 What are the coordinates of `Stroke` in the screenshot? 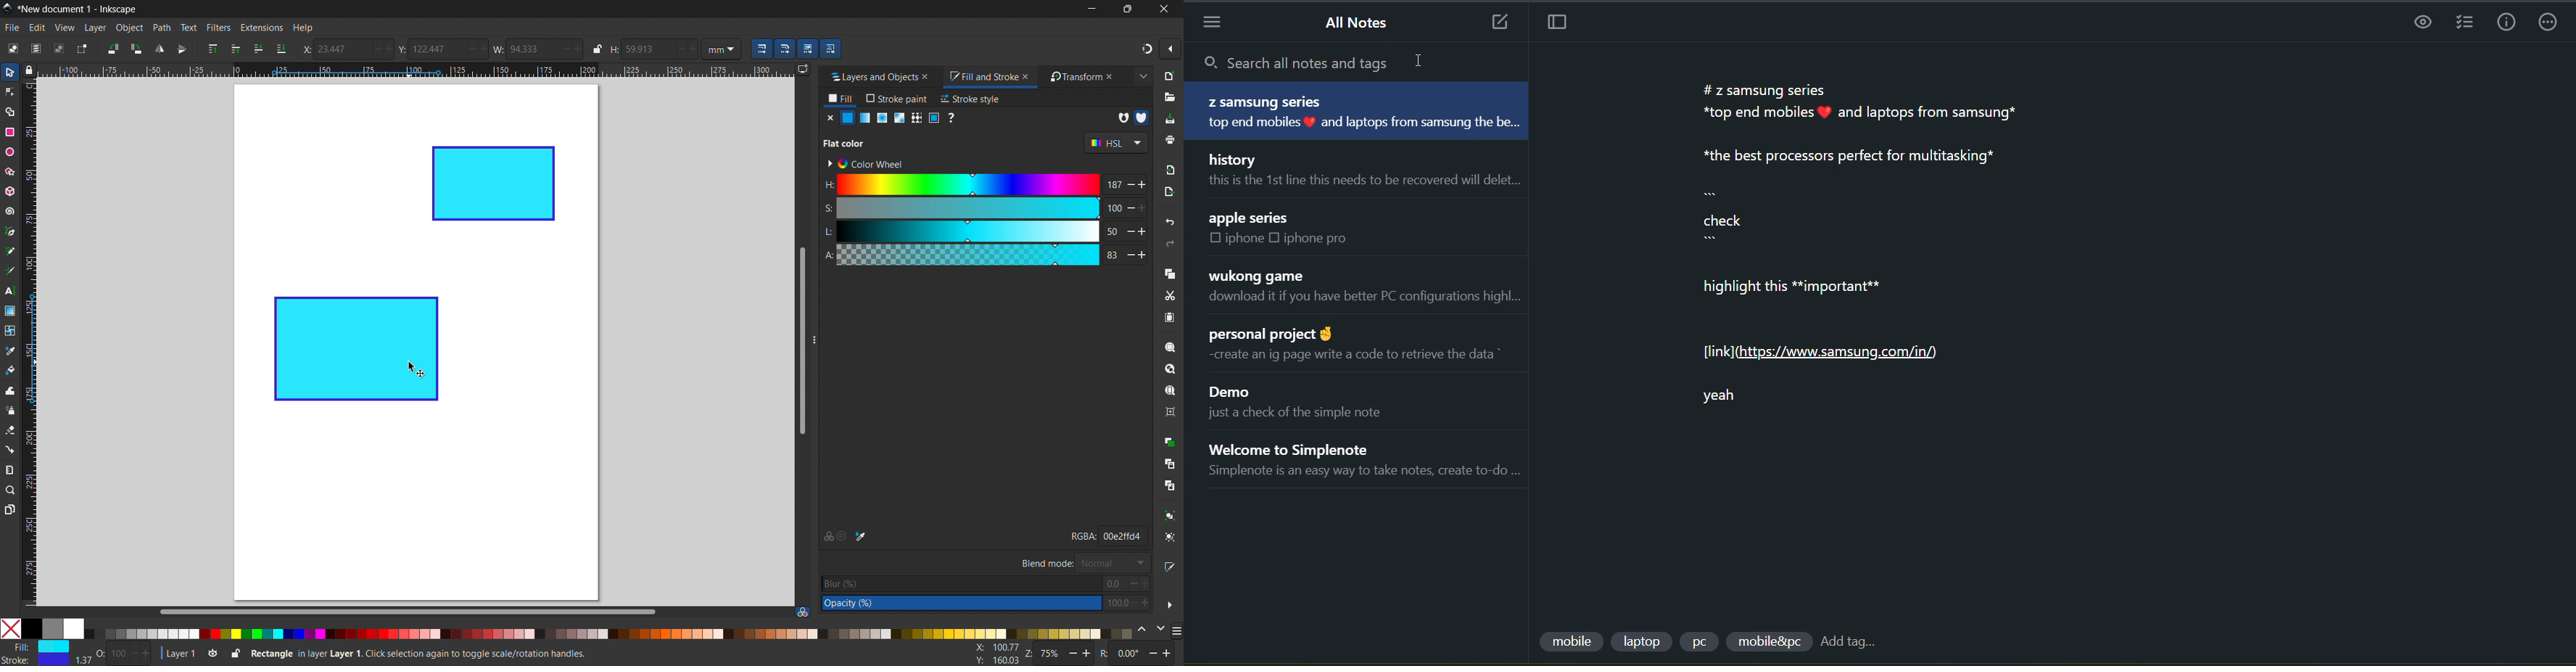 It's located at (36, 660).